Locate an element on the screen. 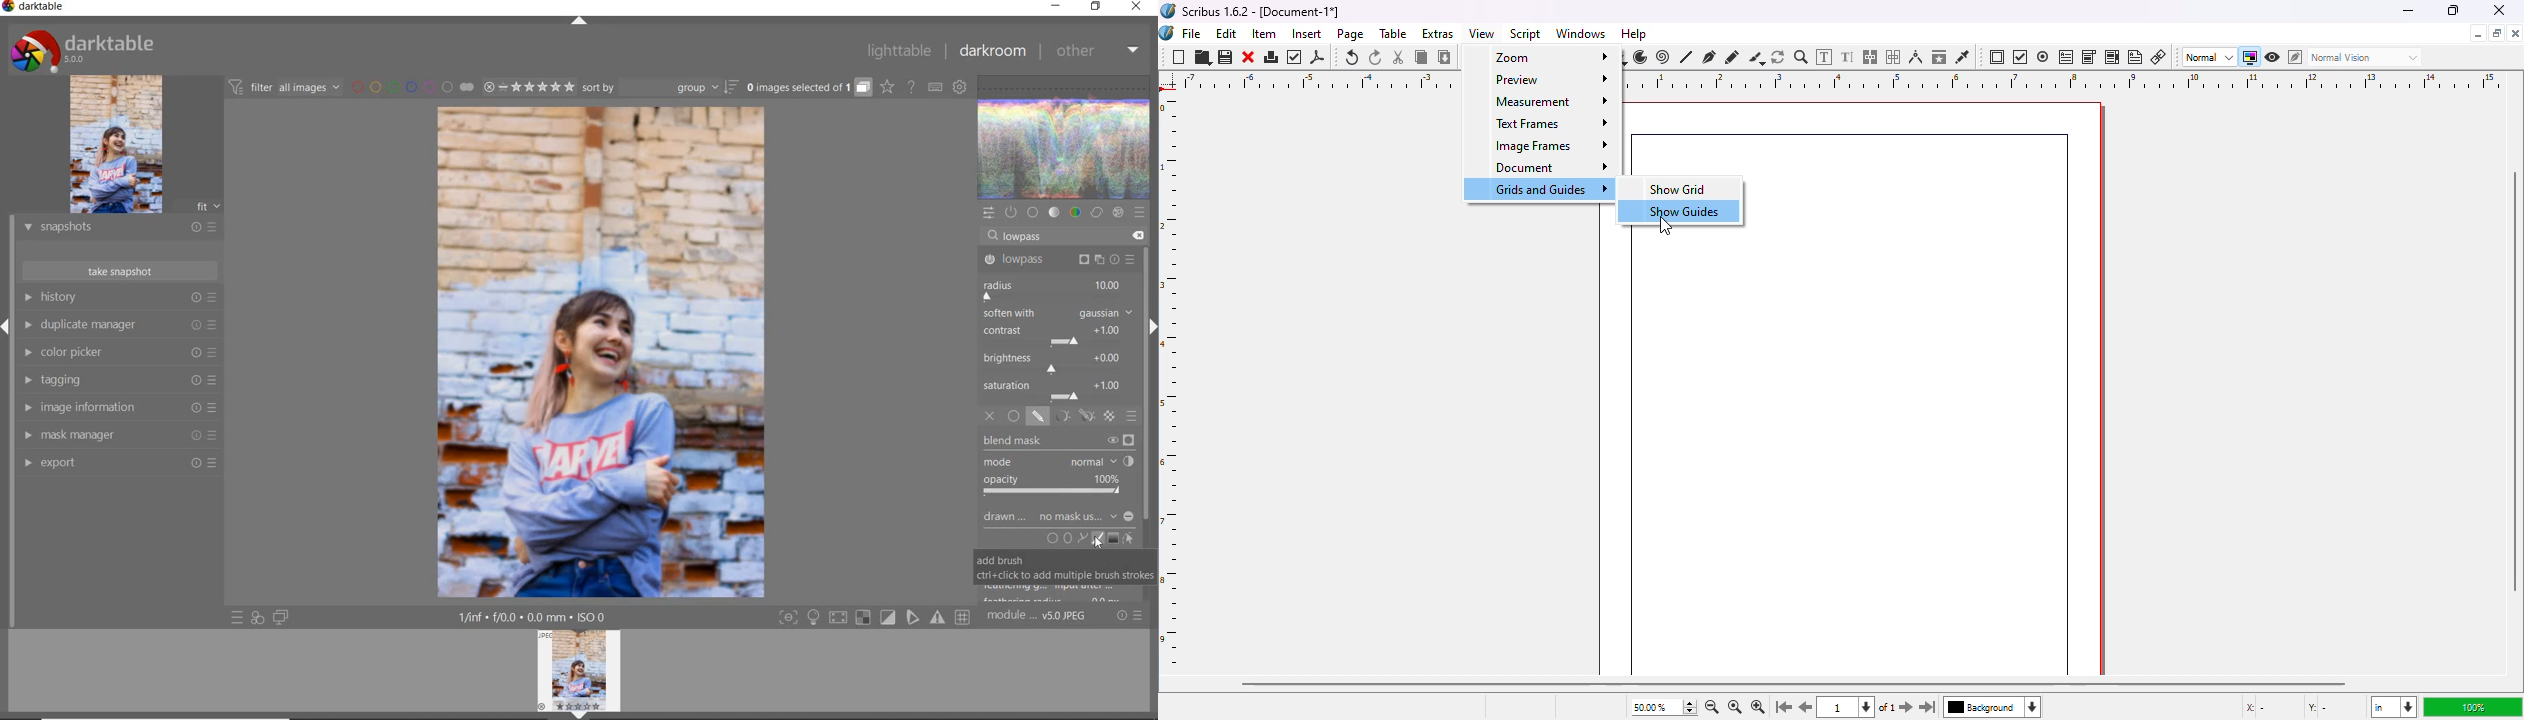  filter all images by module order is located at coordinates (286, 88).